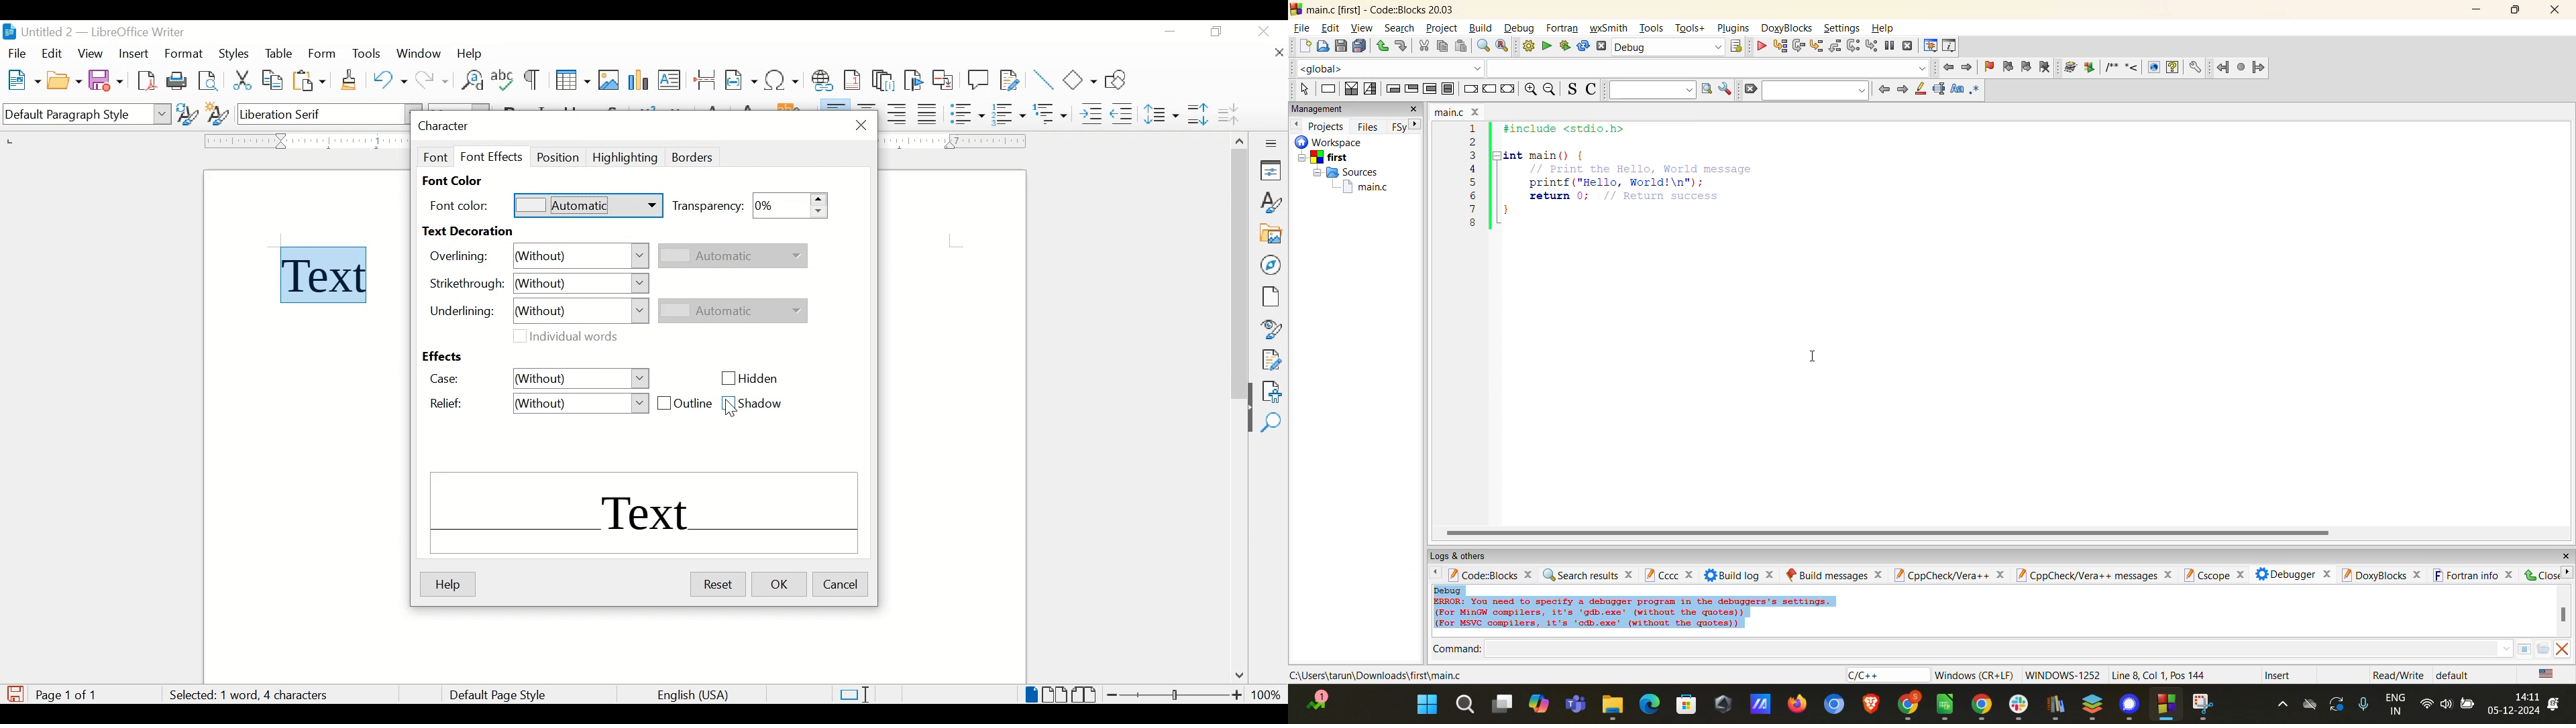  What do you see at coordinates (581, 310) in the screenshot?
I see `without dropdown menu` at bounding box center [581, 310].